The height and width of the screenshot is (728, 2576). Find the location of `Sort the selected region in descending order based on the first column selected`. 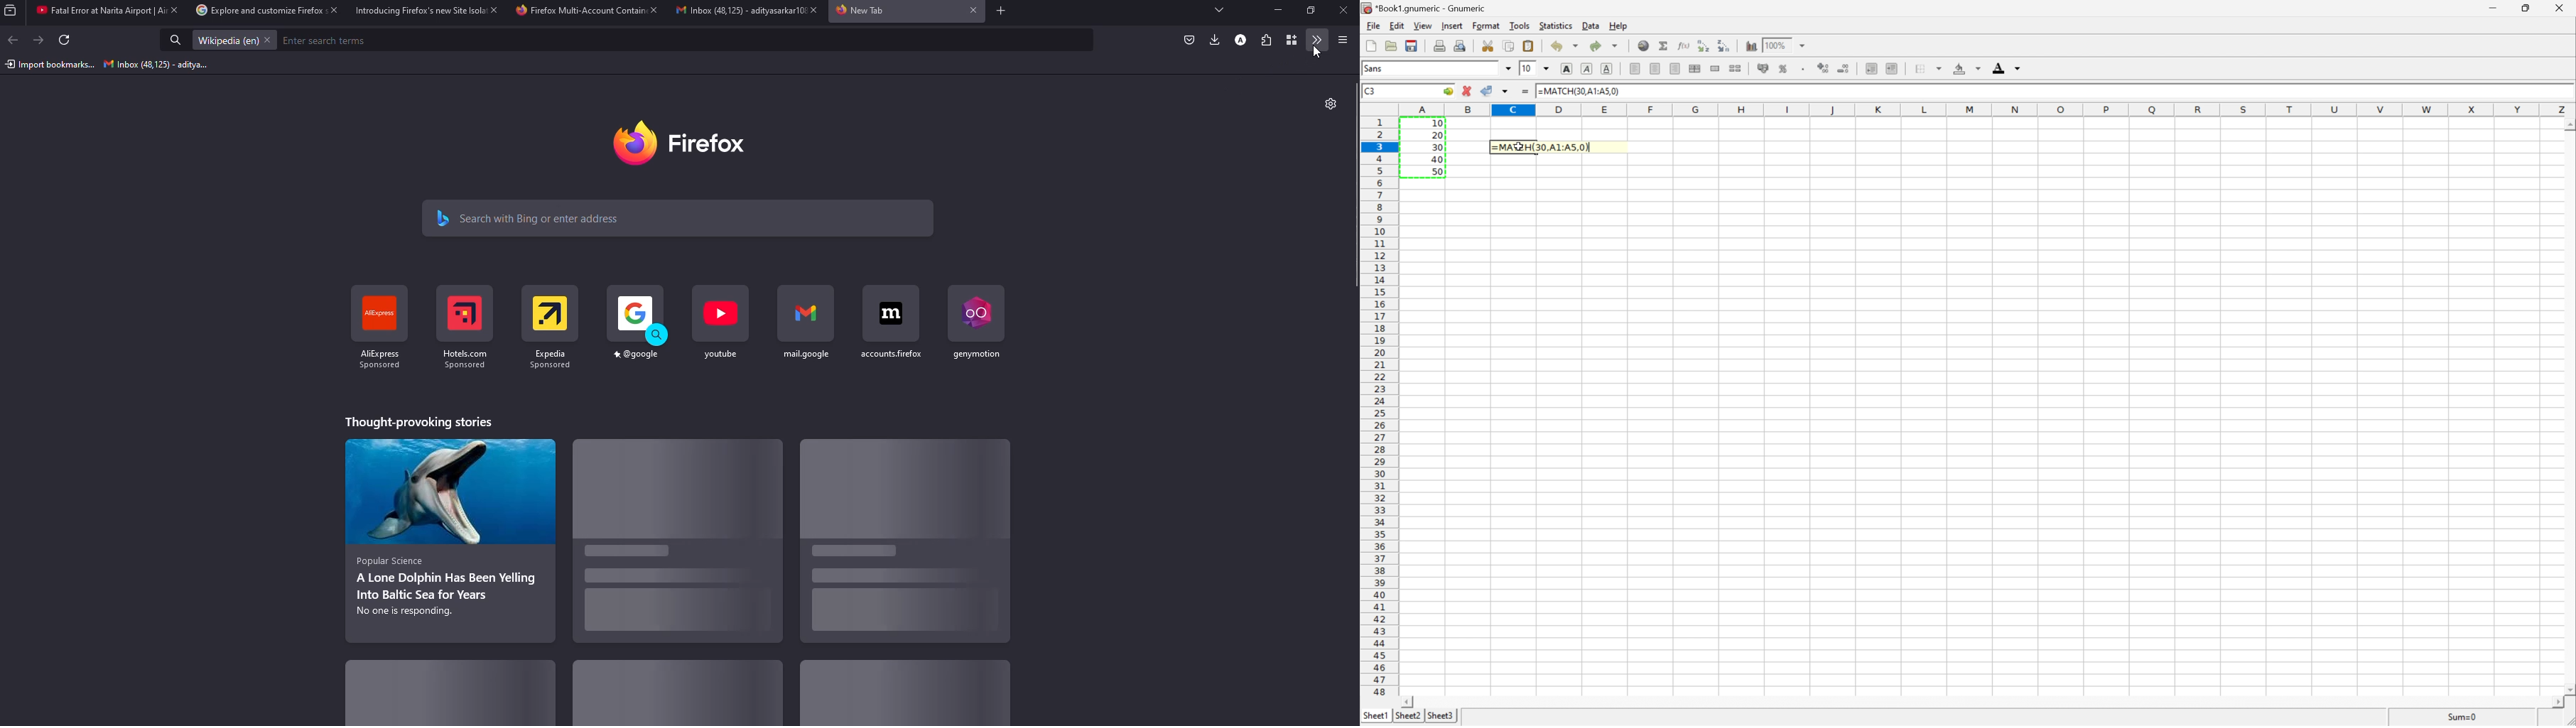

Sort the selected region in descending order based on the first column selected is located at coordinates (1726, 46).